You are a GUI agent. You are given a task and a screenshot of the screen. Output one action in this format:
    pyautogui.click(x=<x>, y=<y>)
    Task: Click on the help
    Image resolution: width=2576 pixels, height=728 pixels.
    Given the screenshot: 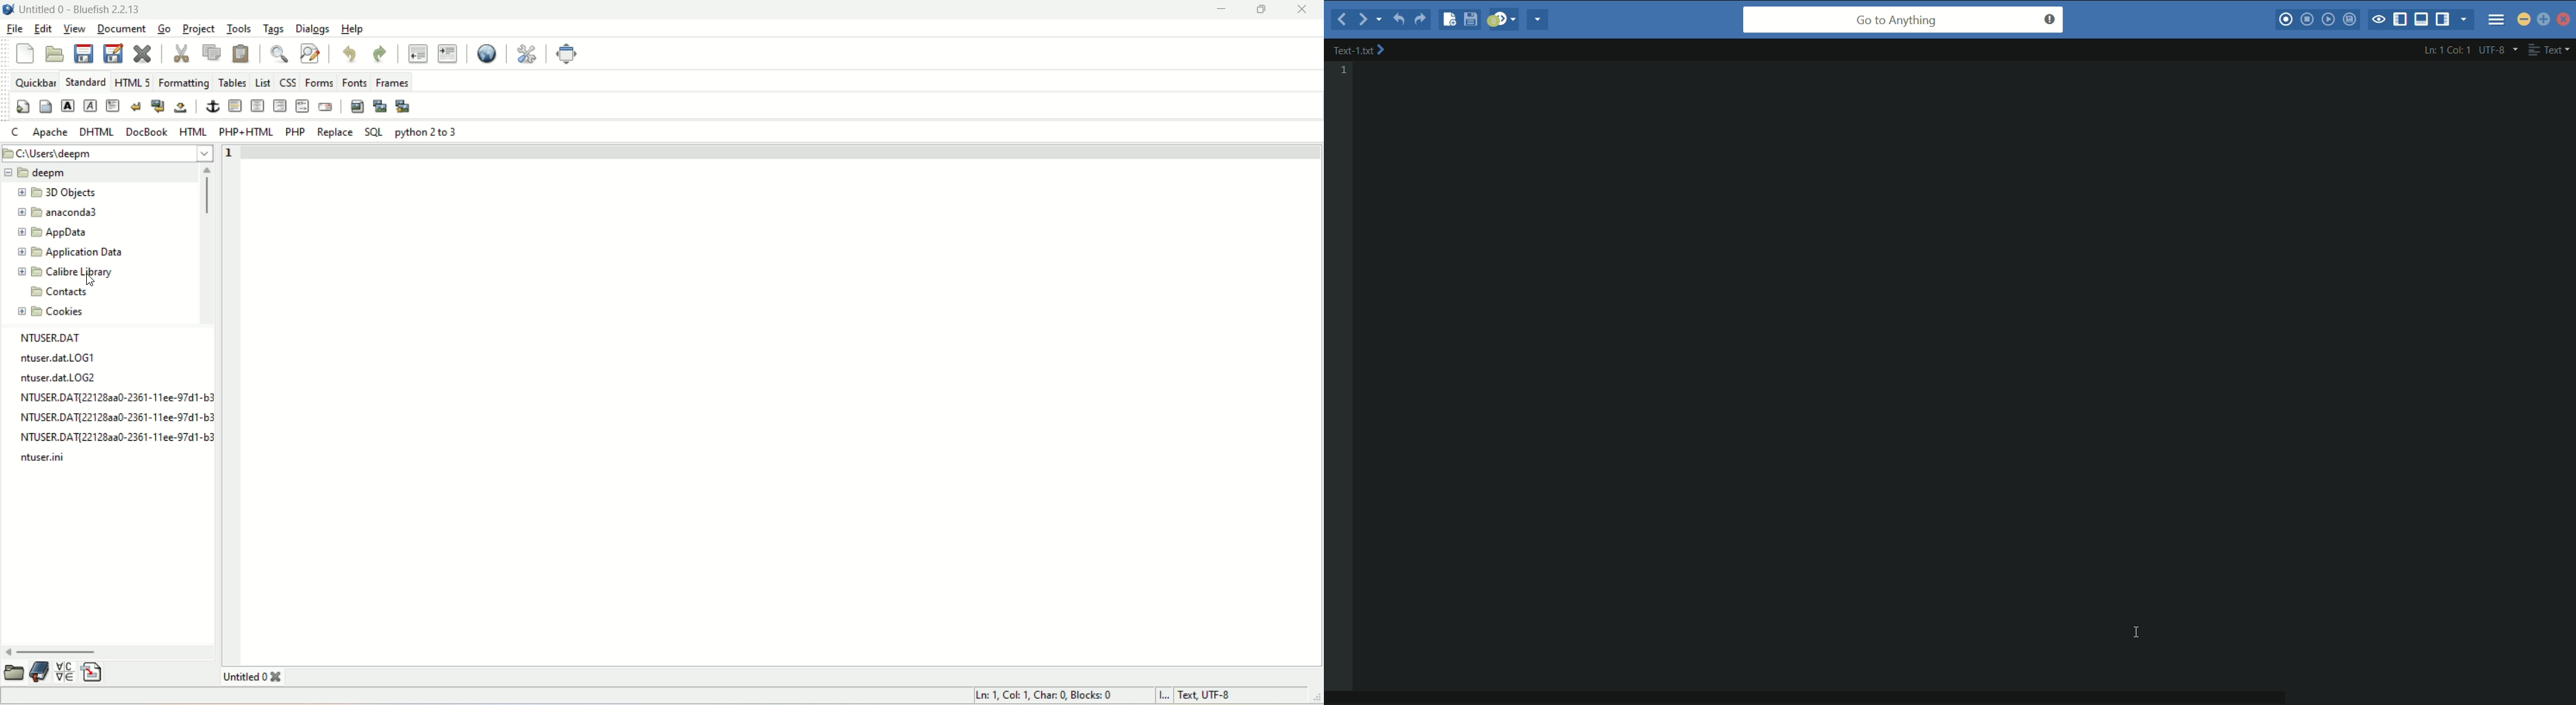 What is the action you would take?
    pyautogui.click(x=351, y=31)
    